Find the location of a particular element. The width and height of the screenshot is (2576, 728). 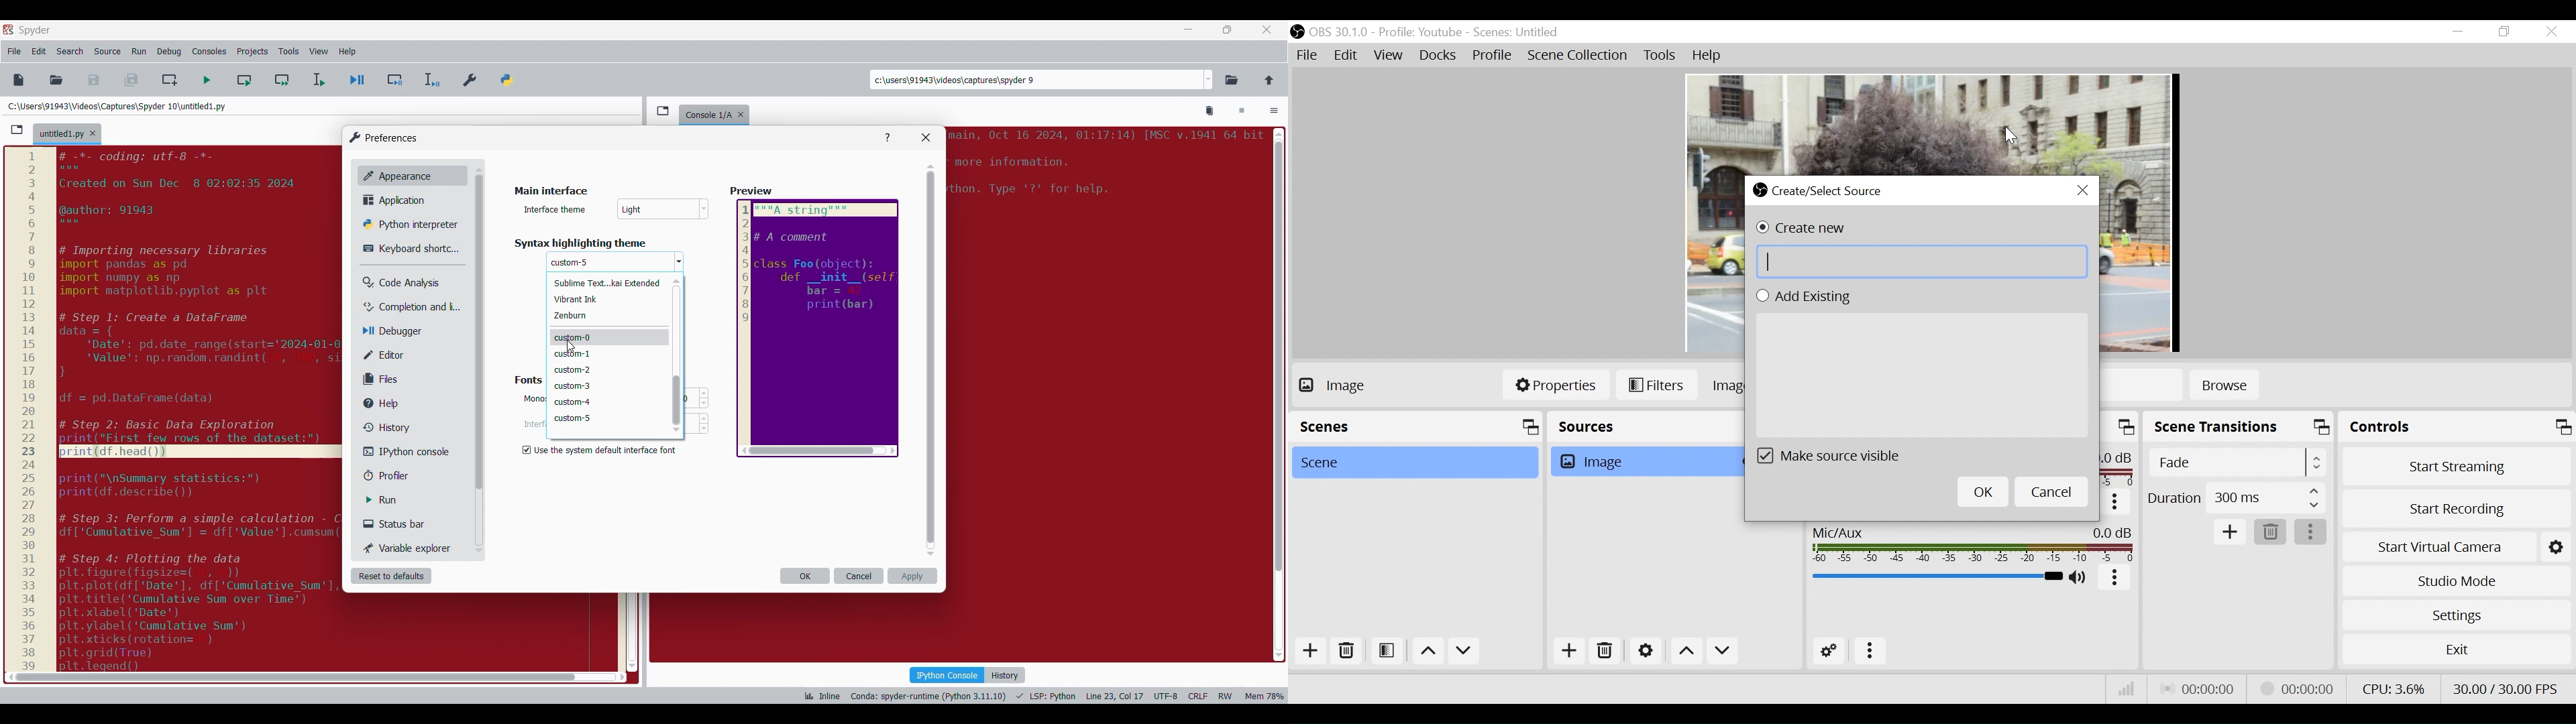

Duration is located at coordinates (2236, 499).